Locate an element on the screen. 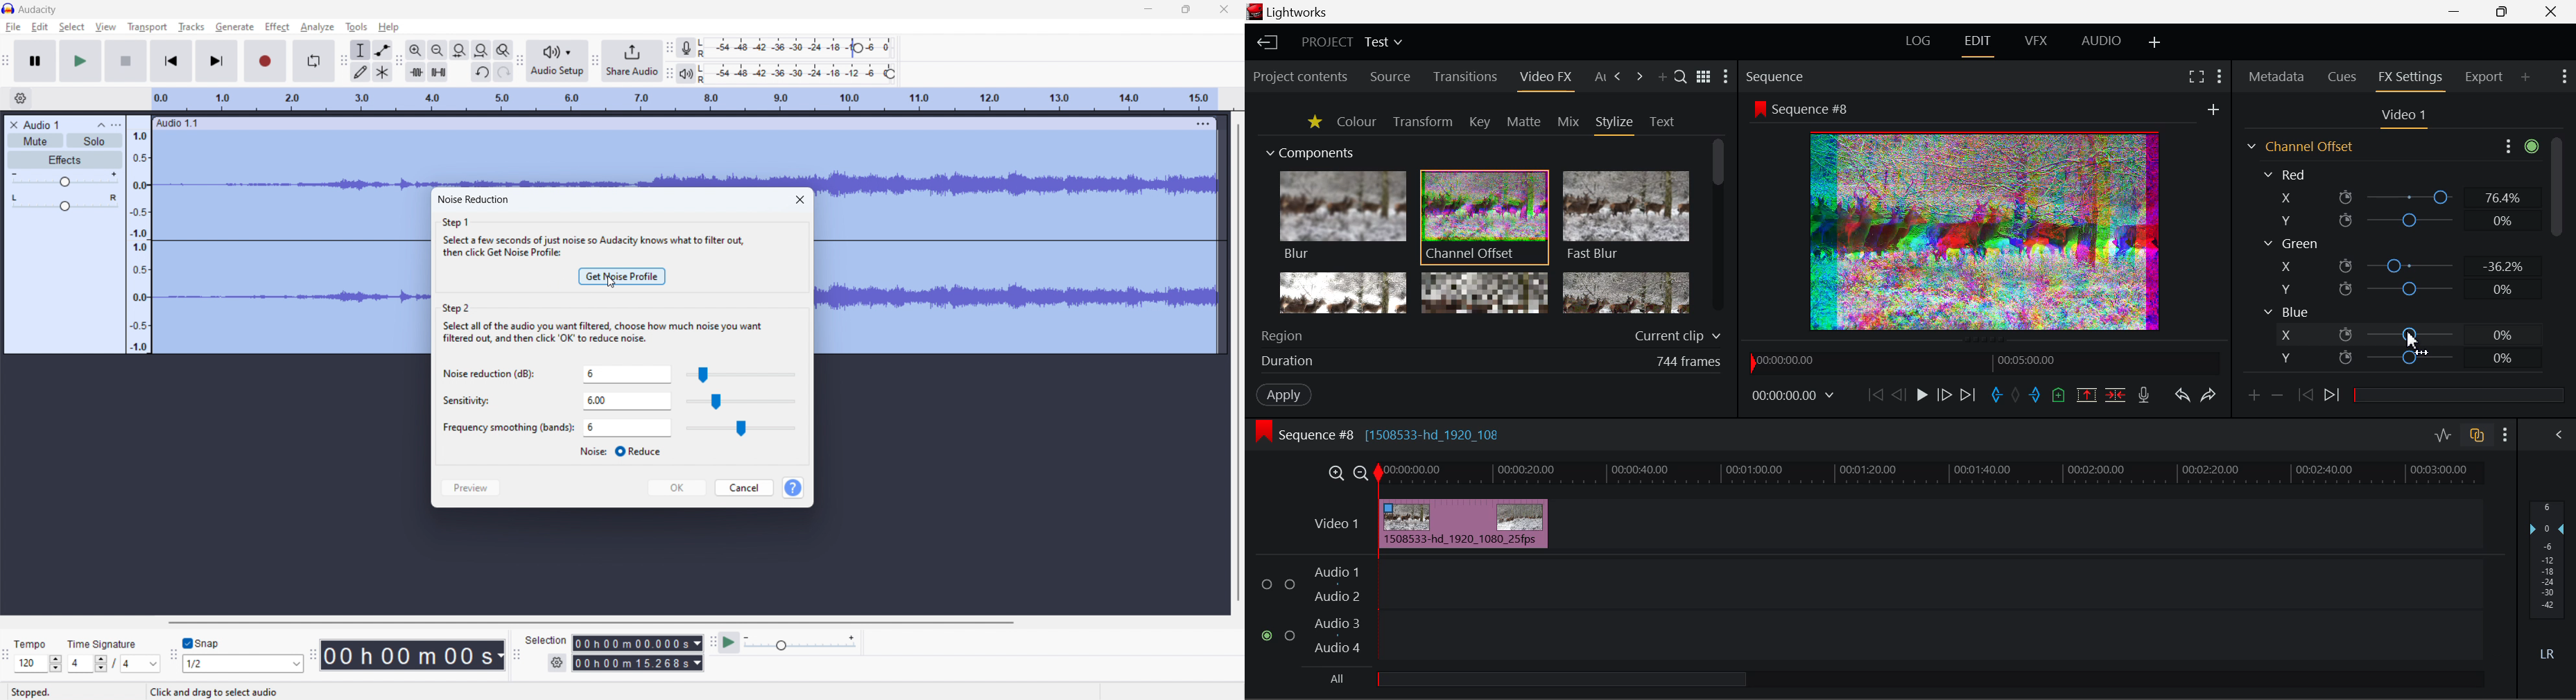 The width and height of the screenshot is (2576, 700). solo is located at coordinates (95, 141).